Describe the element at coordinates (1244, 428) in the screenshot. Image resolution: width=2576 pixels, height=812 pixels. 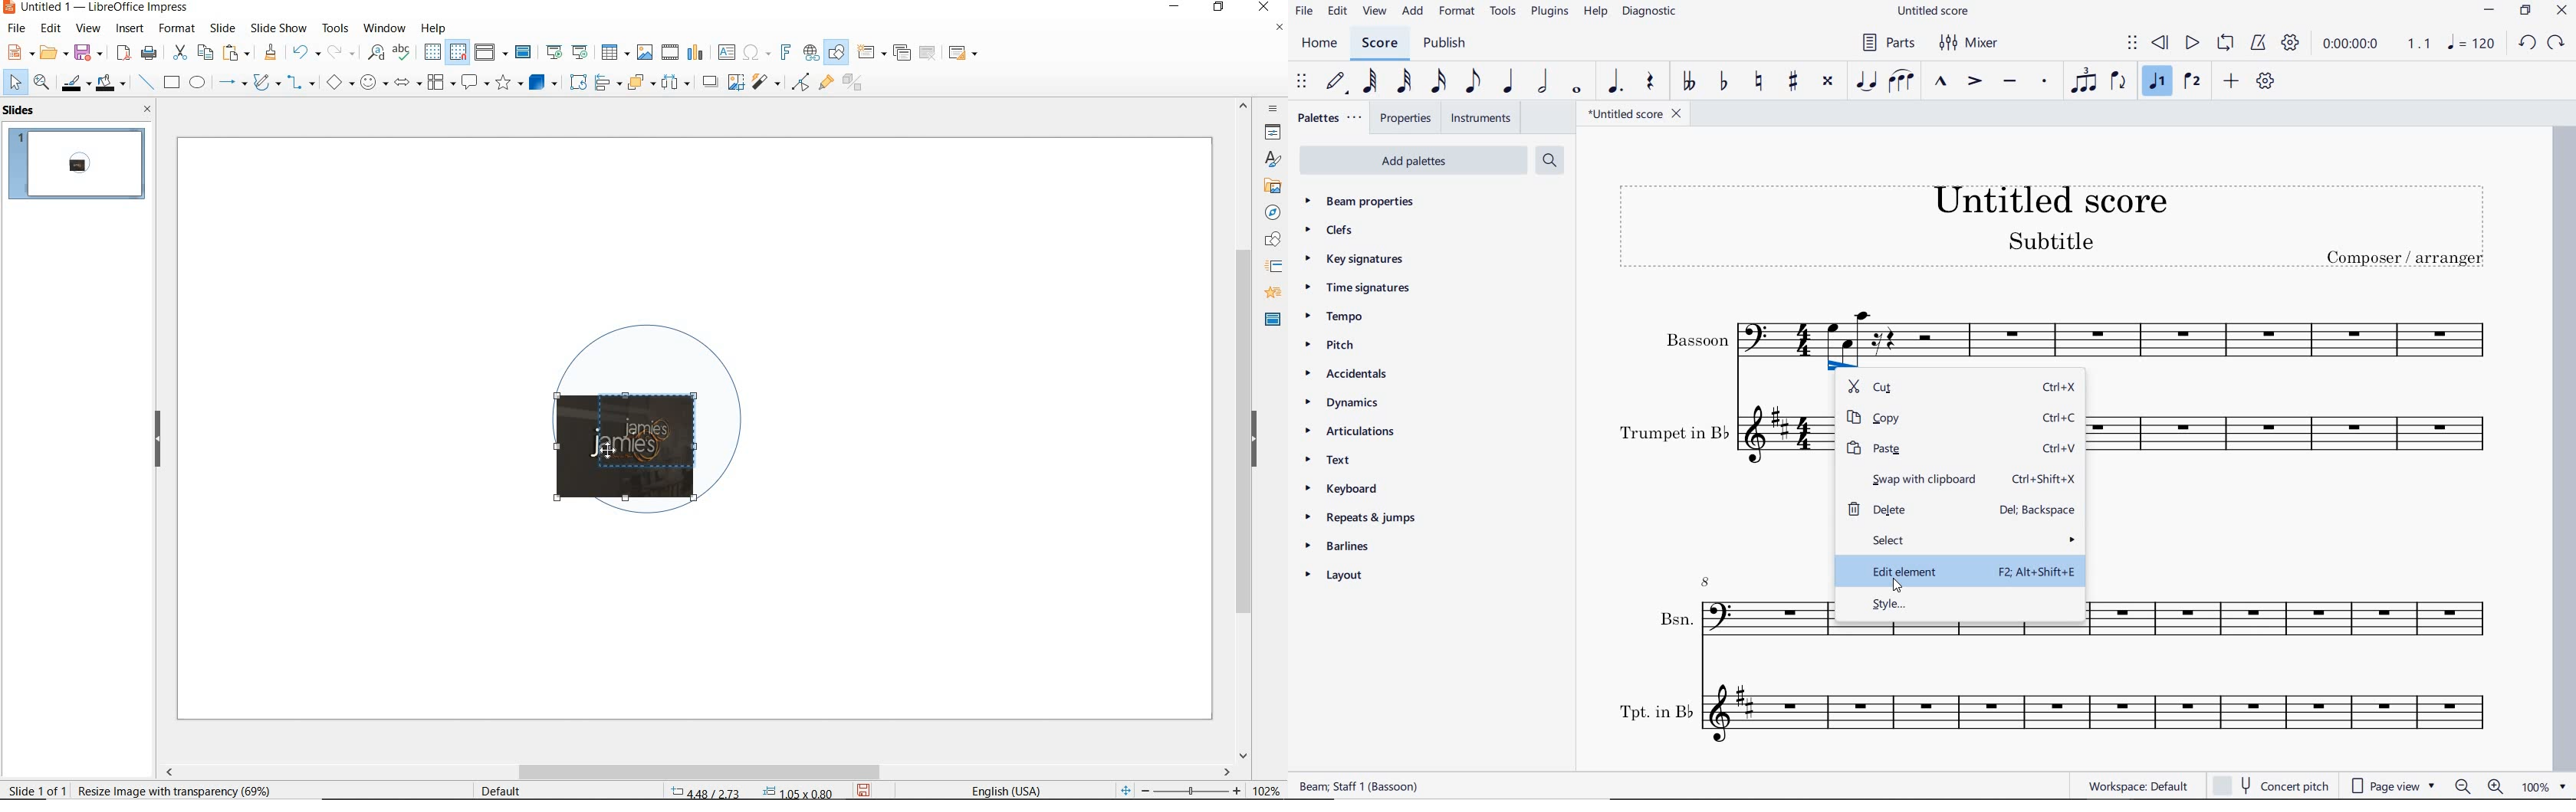
I see `scrollbar` at that location.